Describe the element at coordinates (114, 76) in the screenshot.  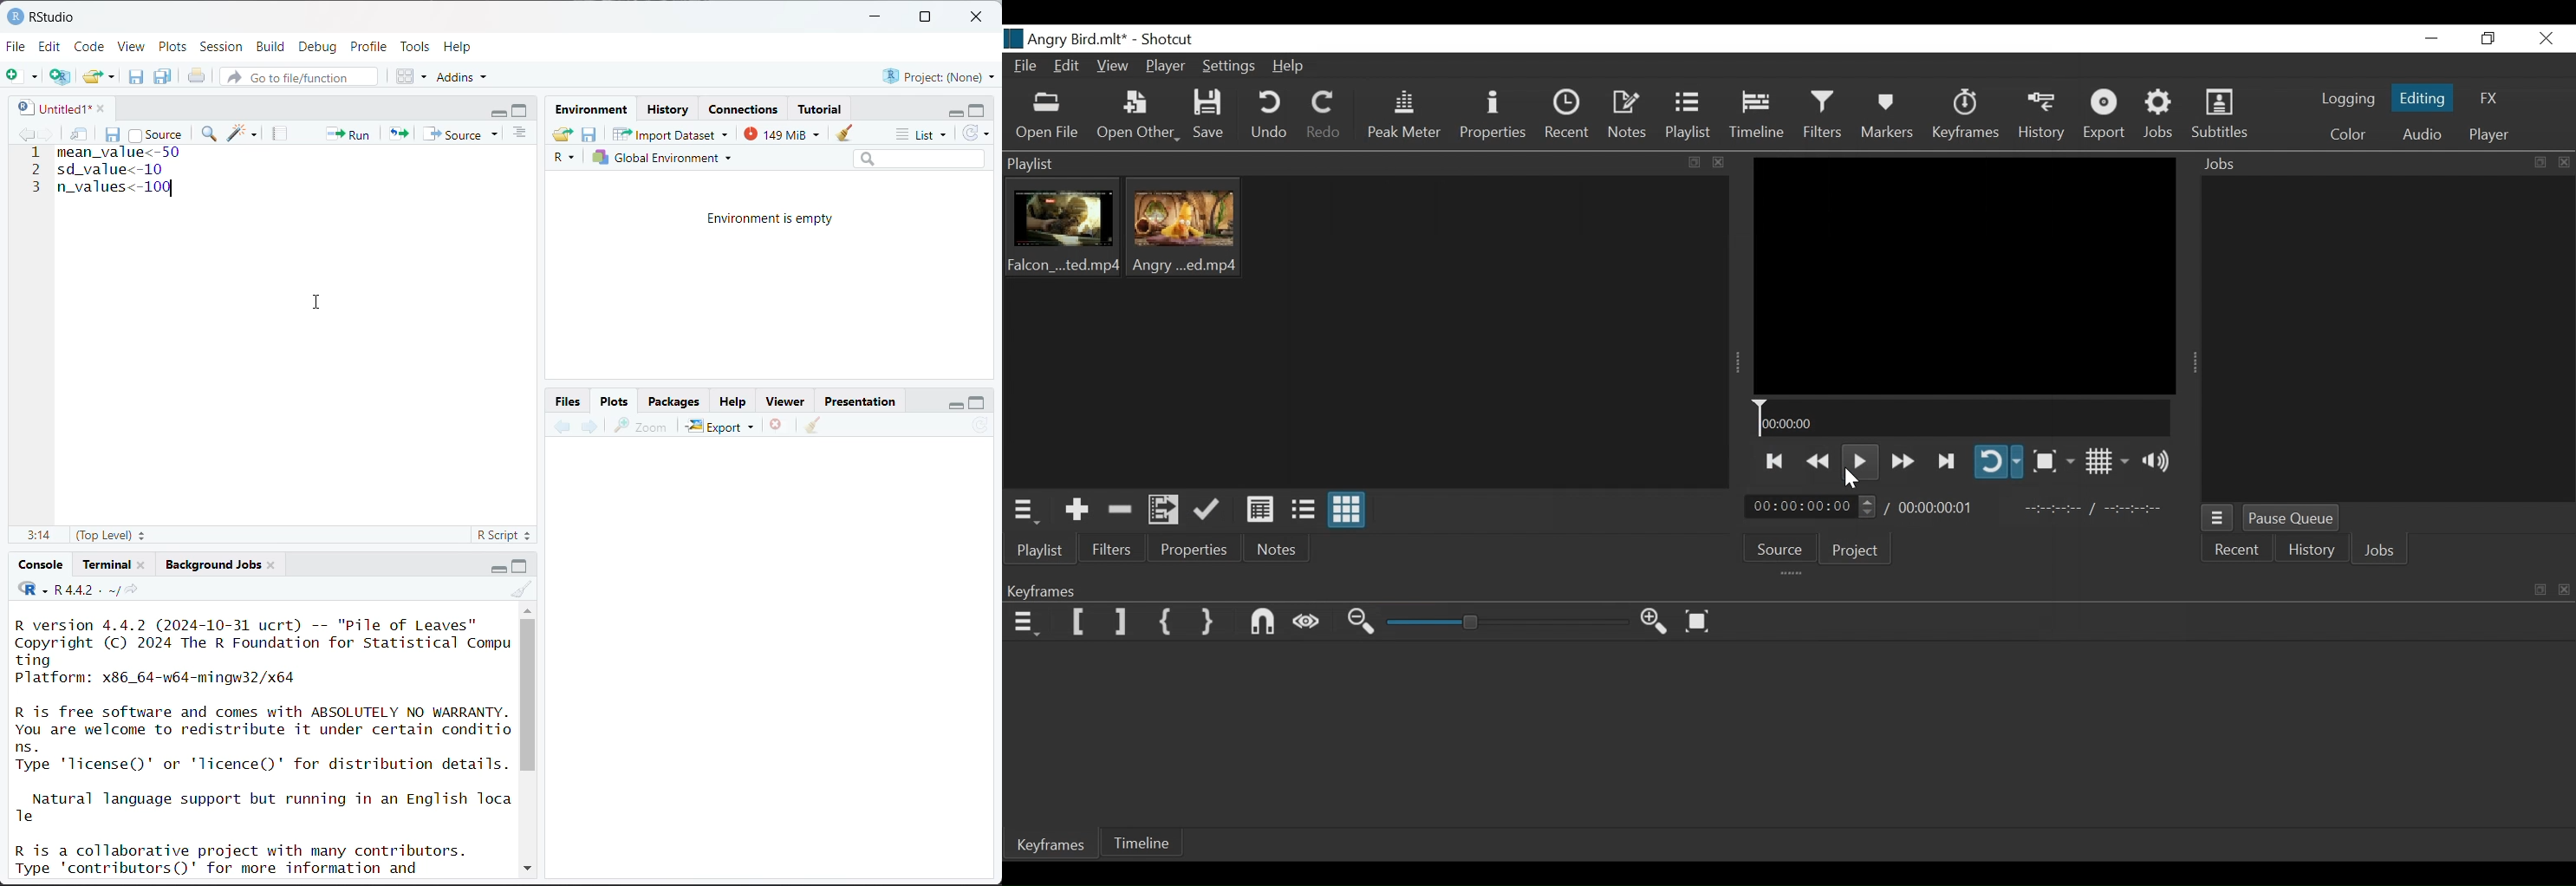
I see `clear list` at that location.